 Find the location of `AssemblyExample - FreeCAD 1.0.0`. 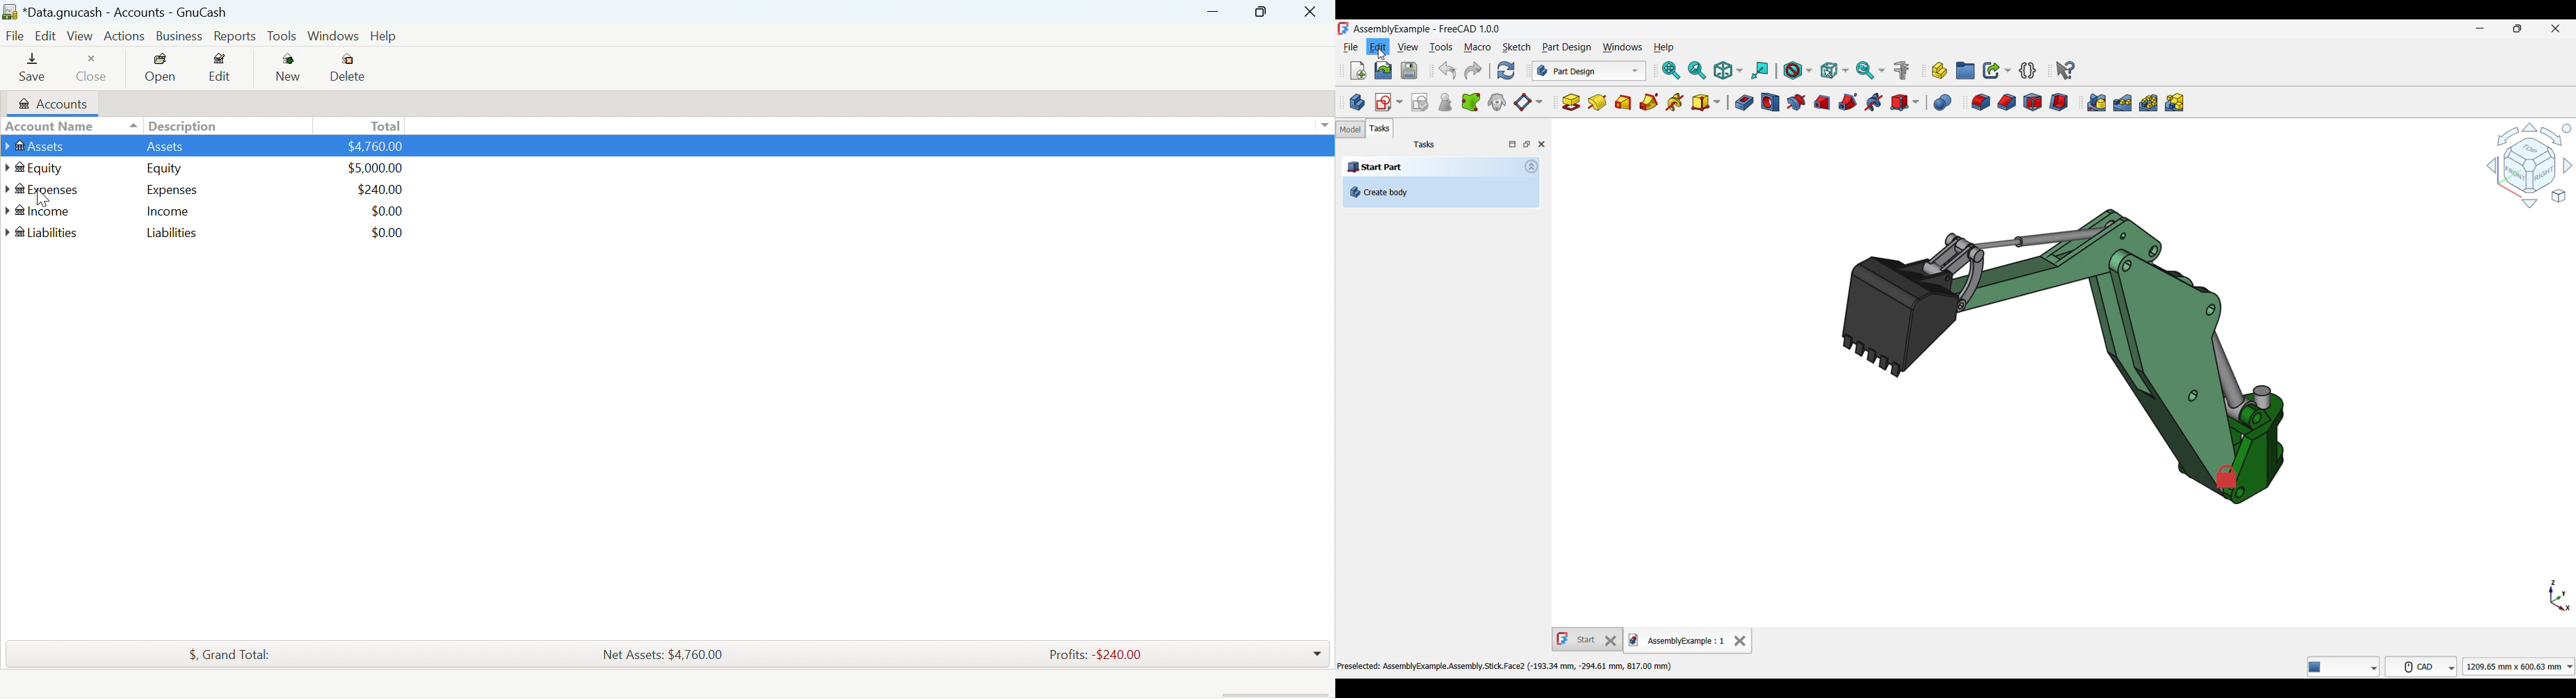

AssemblyExample - FreeCAD 1.0.0 is located at coordinates (1426, 30).